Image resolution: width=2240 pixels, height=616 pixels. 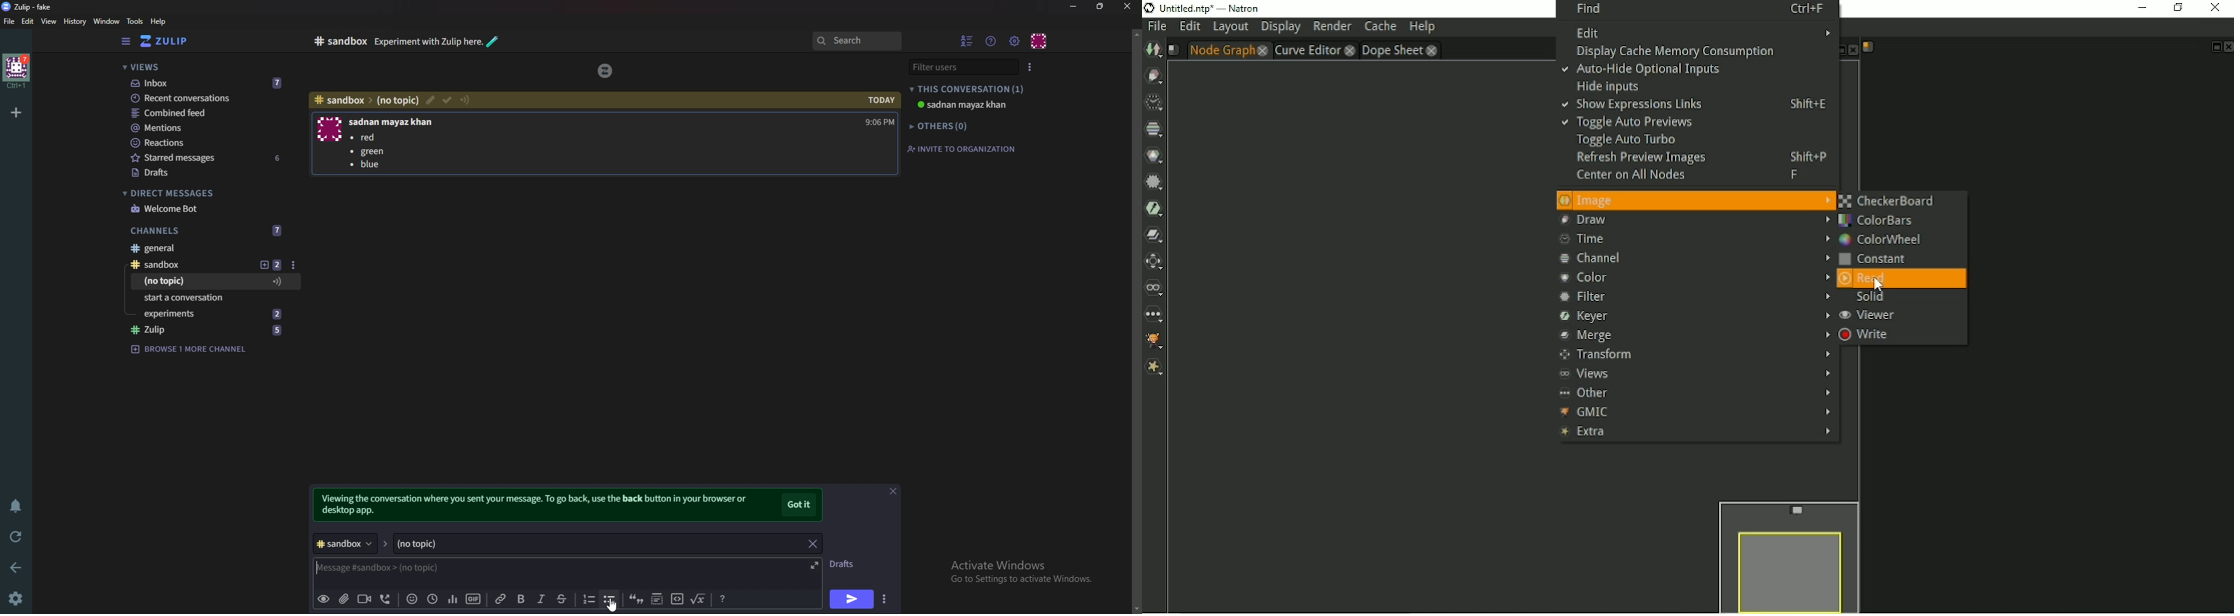 What do you see at coordinates (340, 41) in the screenshot?
I see `sandbox` at bounding box center [340, 41].